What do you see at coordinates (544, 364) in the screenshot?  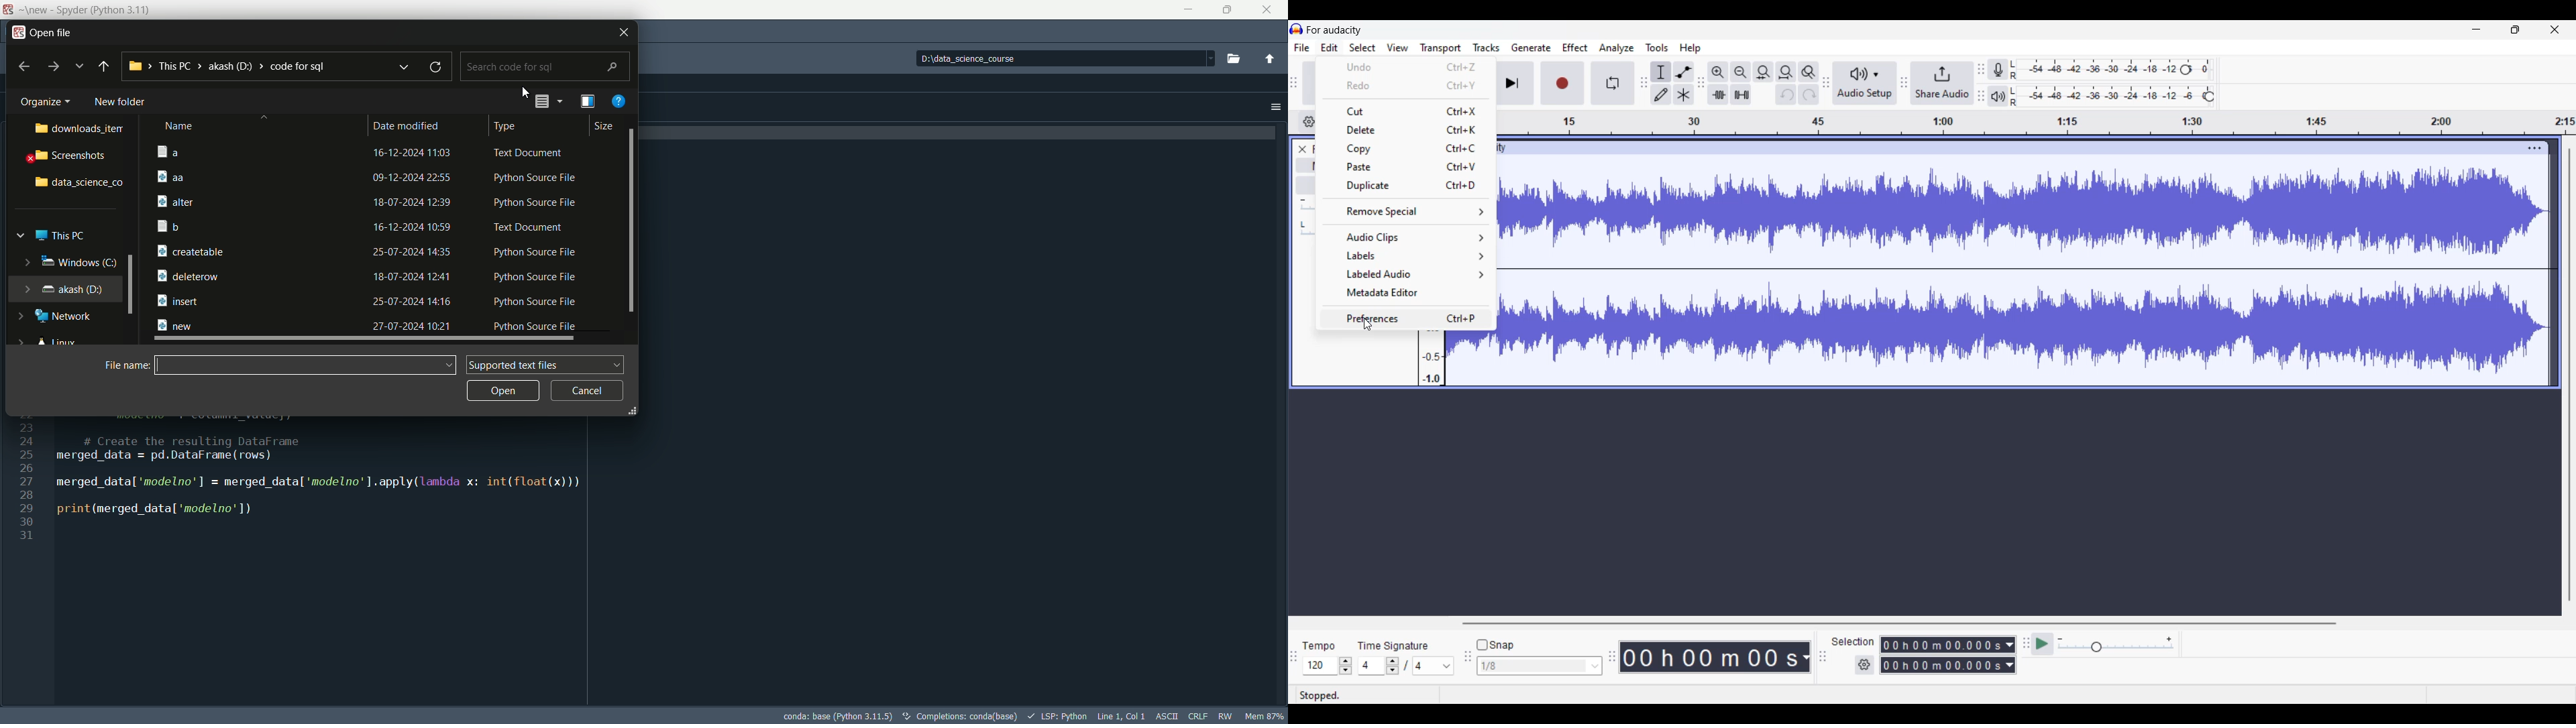 I see `supported text files` at bounding box center [544, 364].